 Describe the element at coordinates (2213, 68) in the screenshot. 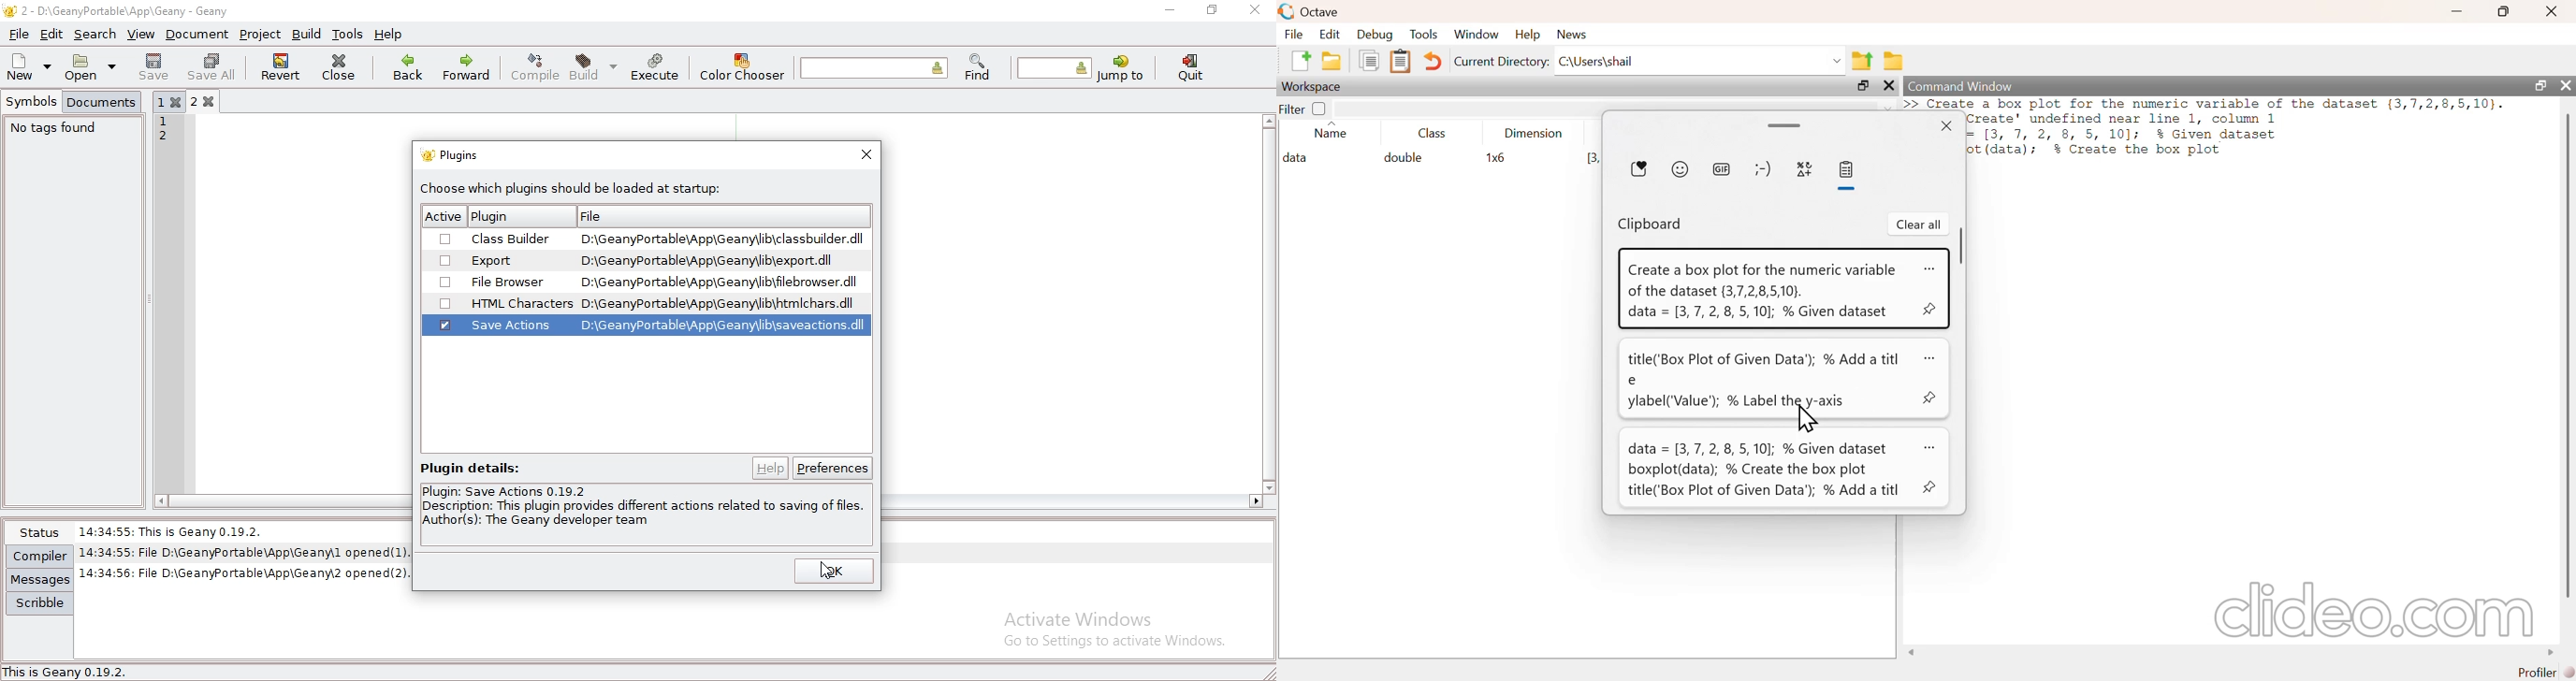

I see `>> Create a box plot for the numeric variable of the dataset {(3,7,2,8,5,10}.error: ` at that location.